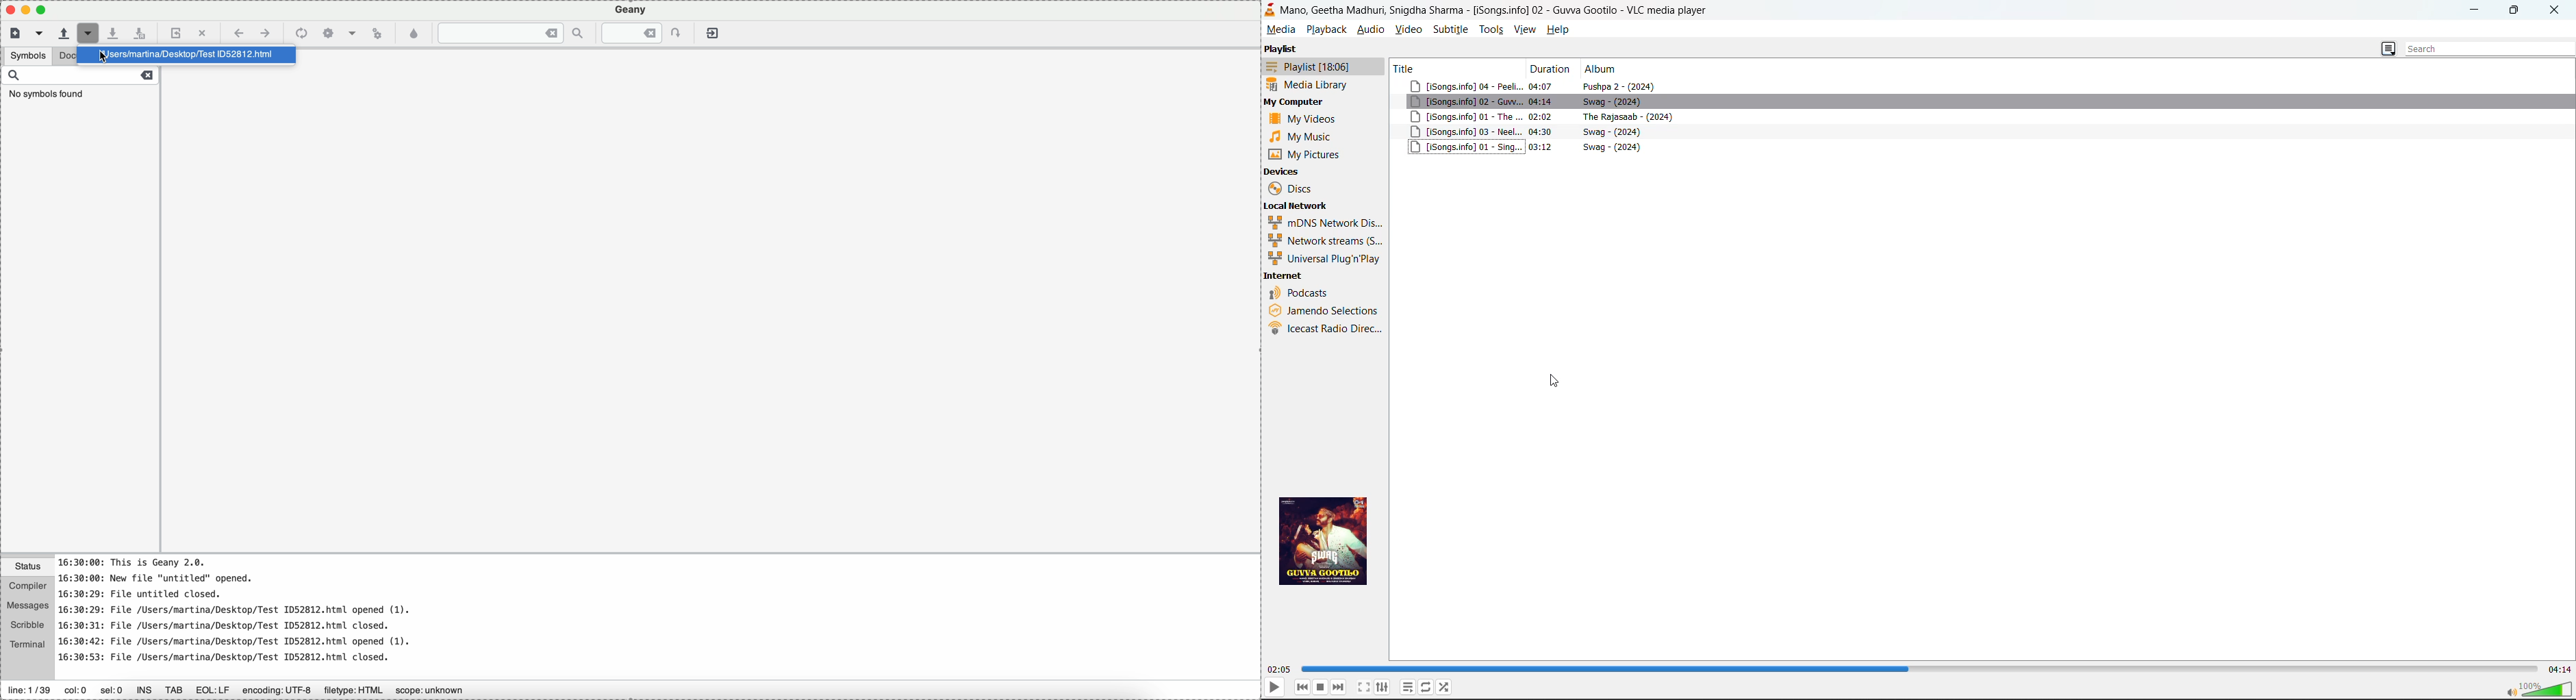  Describe the element at coordinates (1302, 688) in the screenshot. I see `previous` at that location.